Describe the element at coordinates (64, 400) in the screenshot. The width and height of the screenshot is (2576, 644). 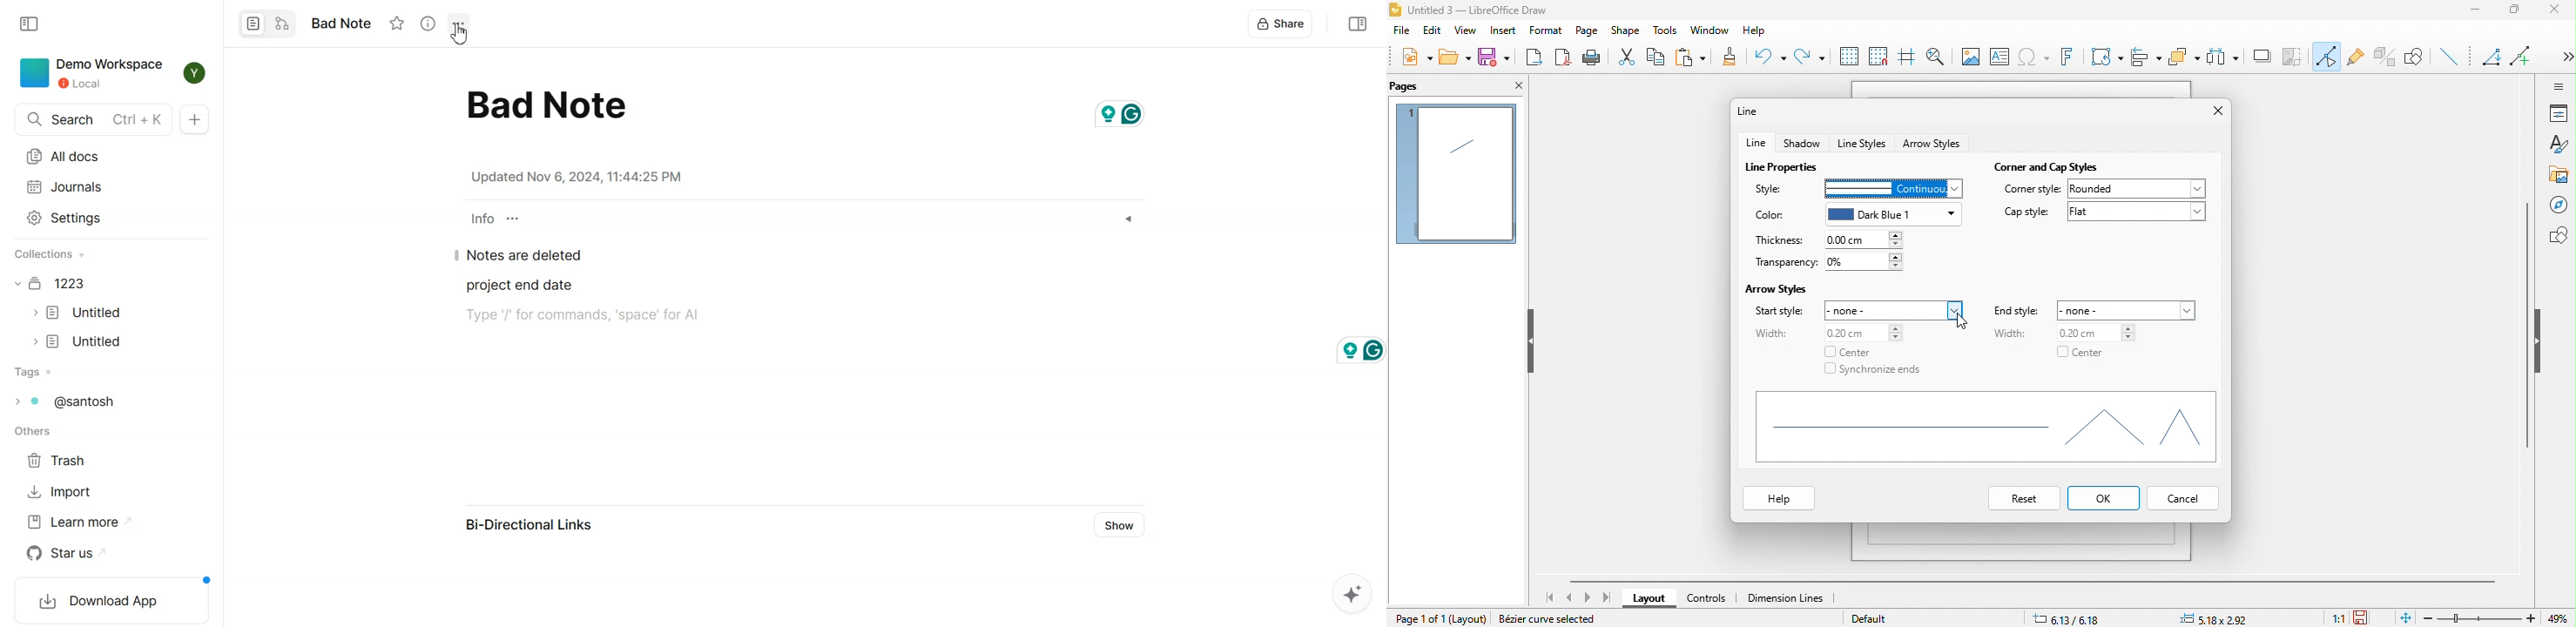
I see `Tags ` at that location.